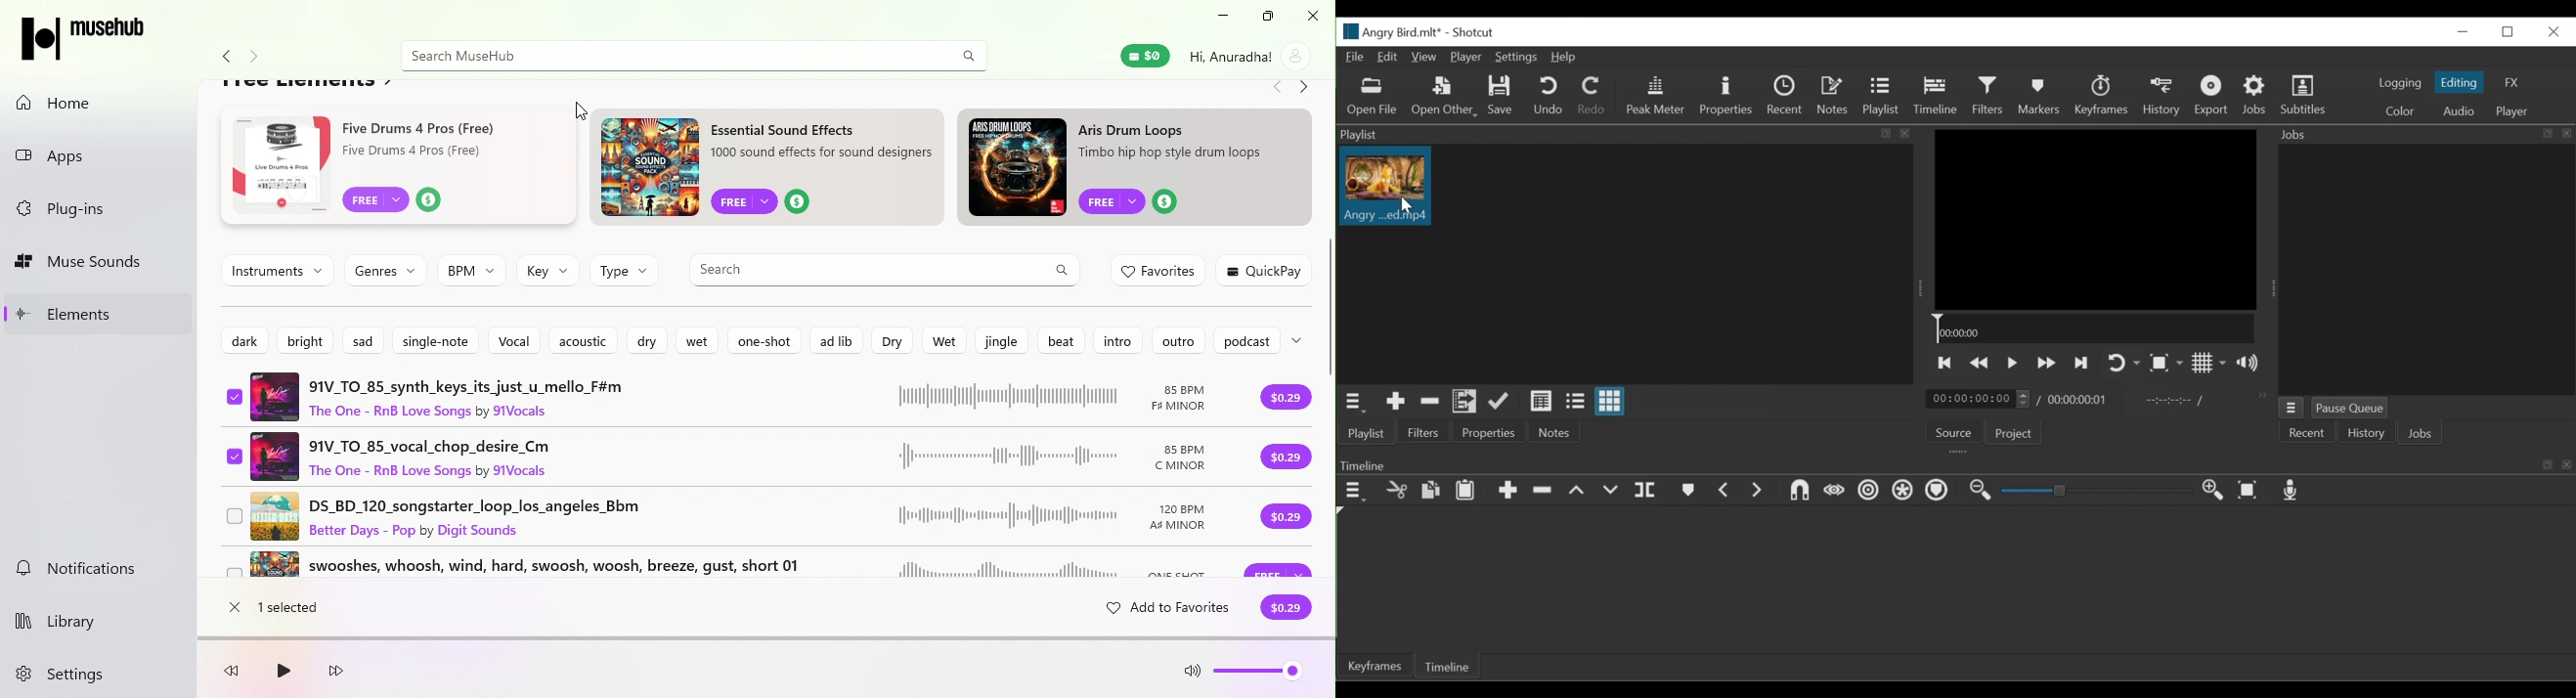 This screenshot has width=2576, height=700. I want to click on Acousitic, so click(582, 341).